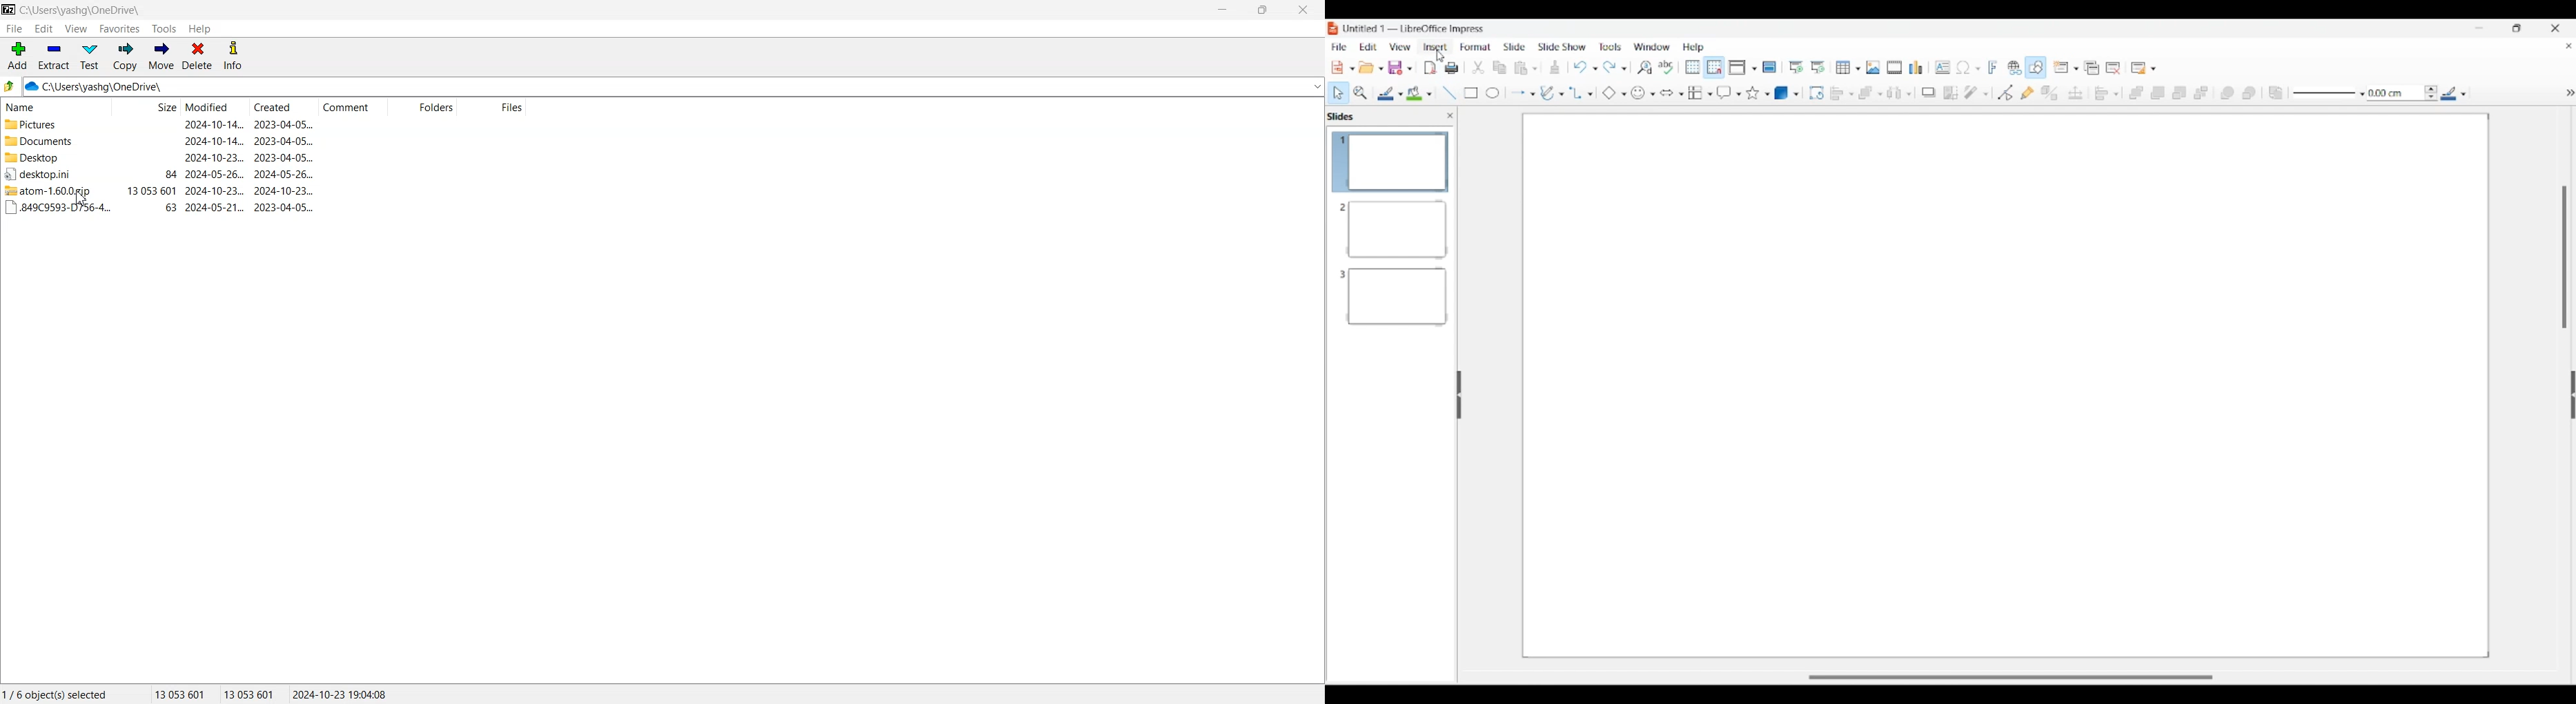  Describe the element at coordinates (2570, 93) in the screenshot. I see `Menu` at that location.